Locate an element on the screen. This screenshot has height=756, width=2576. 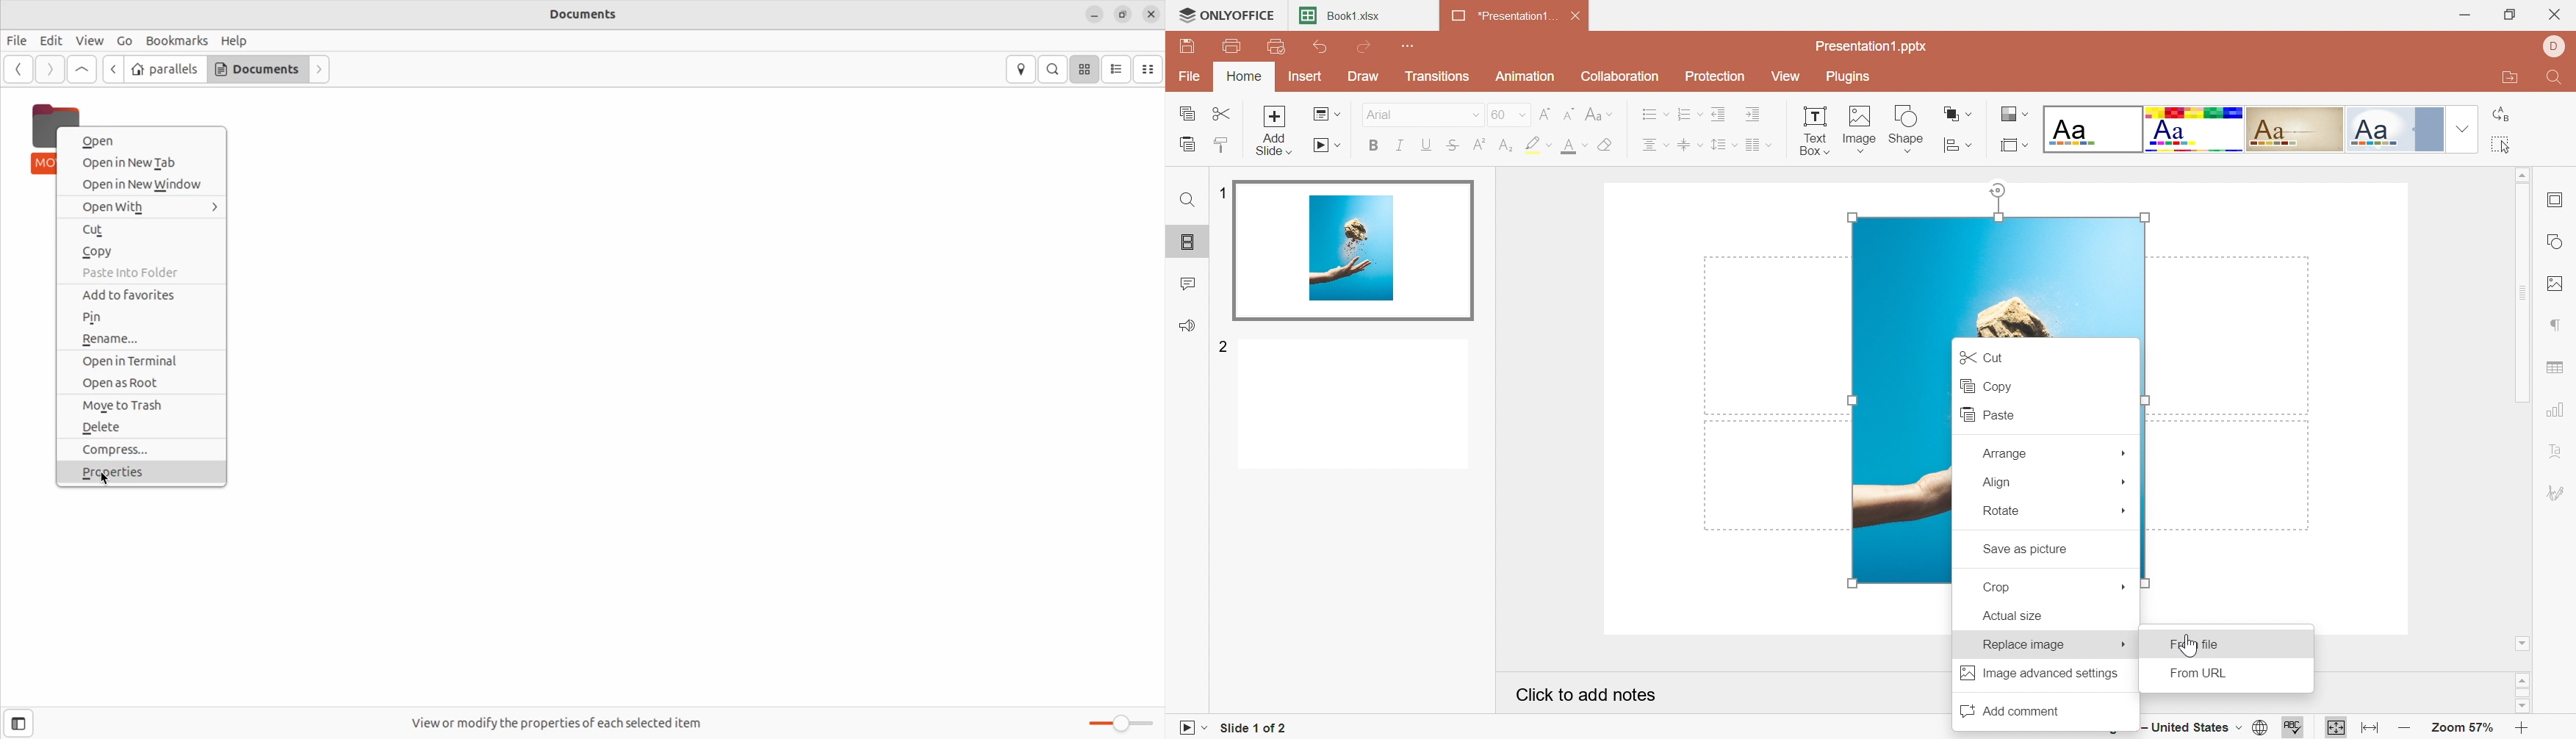
Cursor is located at coordinates (2188, 644).